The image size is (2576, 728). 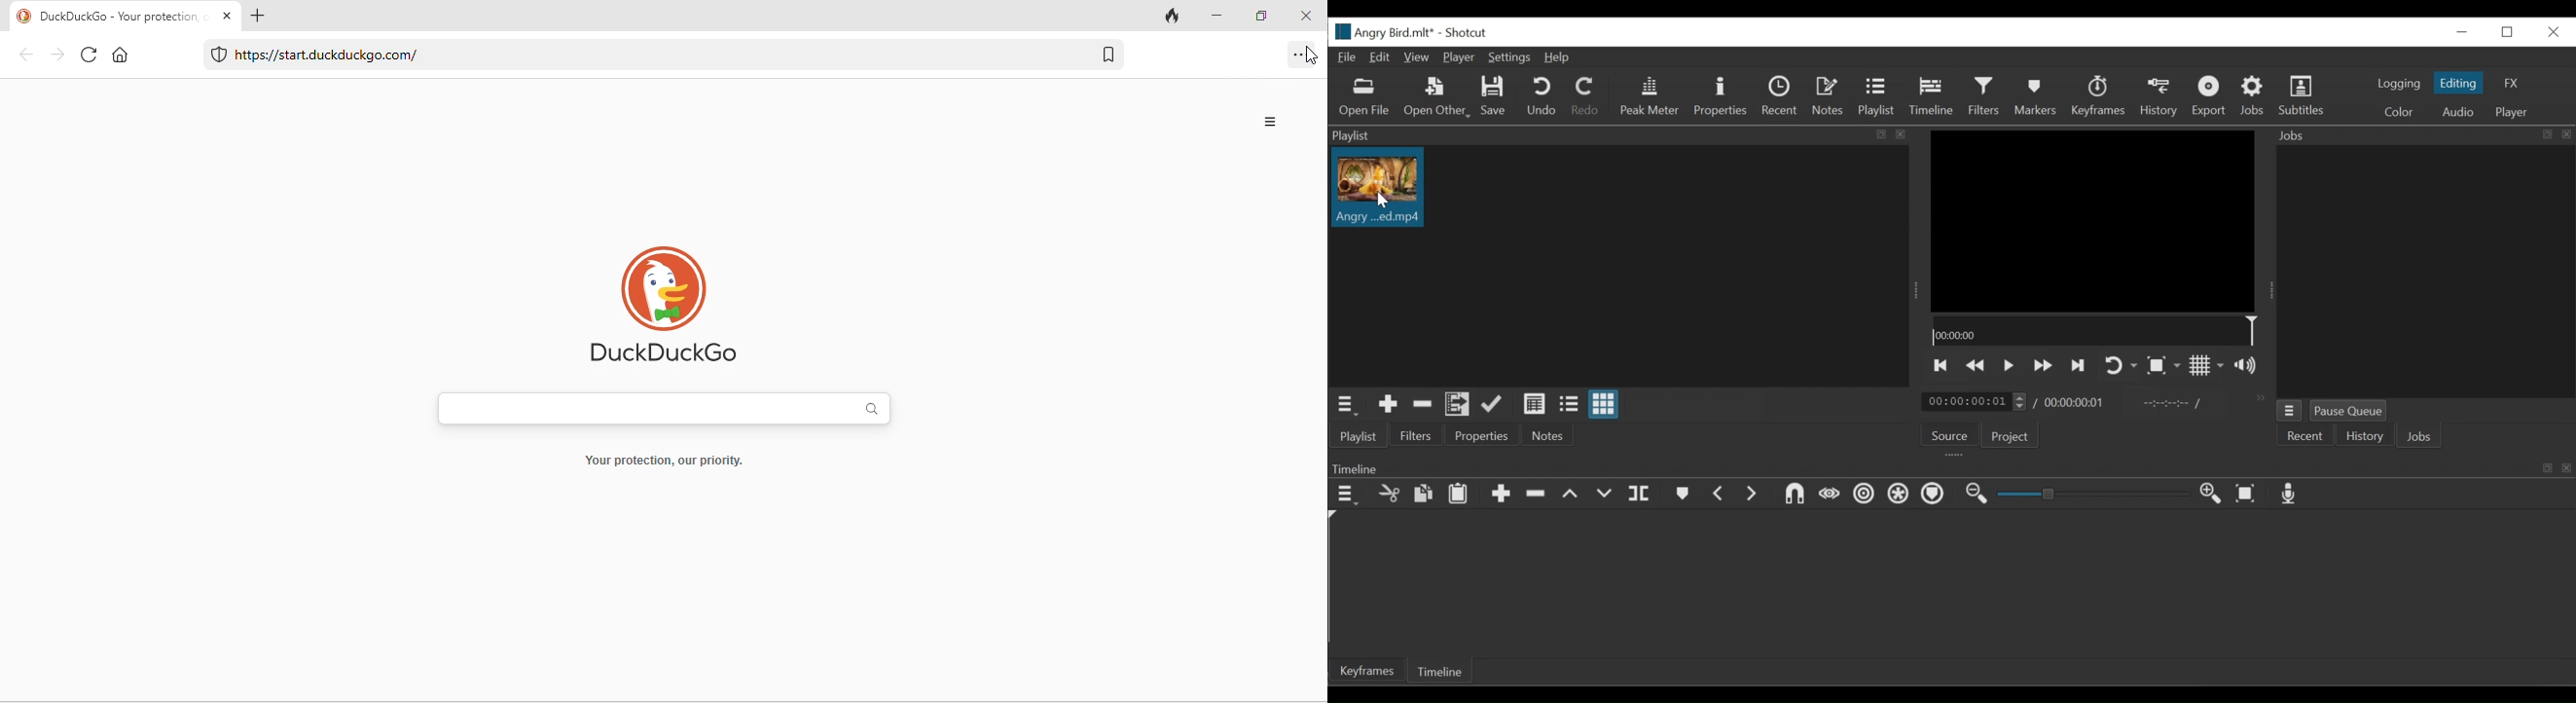 What do you see at coordinates (1388, 405) in the screenshot?
I see `Add the Source to the playlist` at bounding box center [1388, 405].